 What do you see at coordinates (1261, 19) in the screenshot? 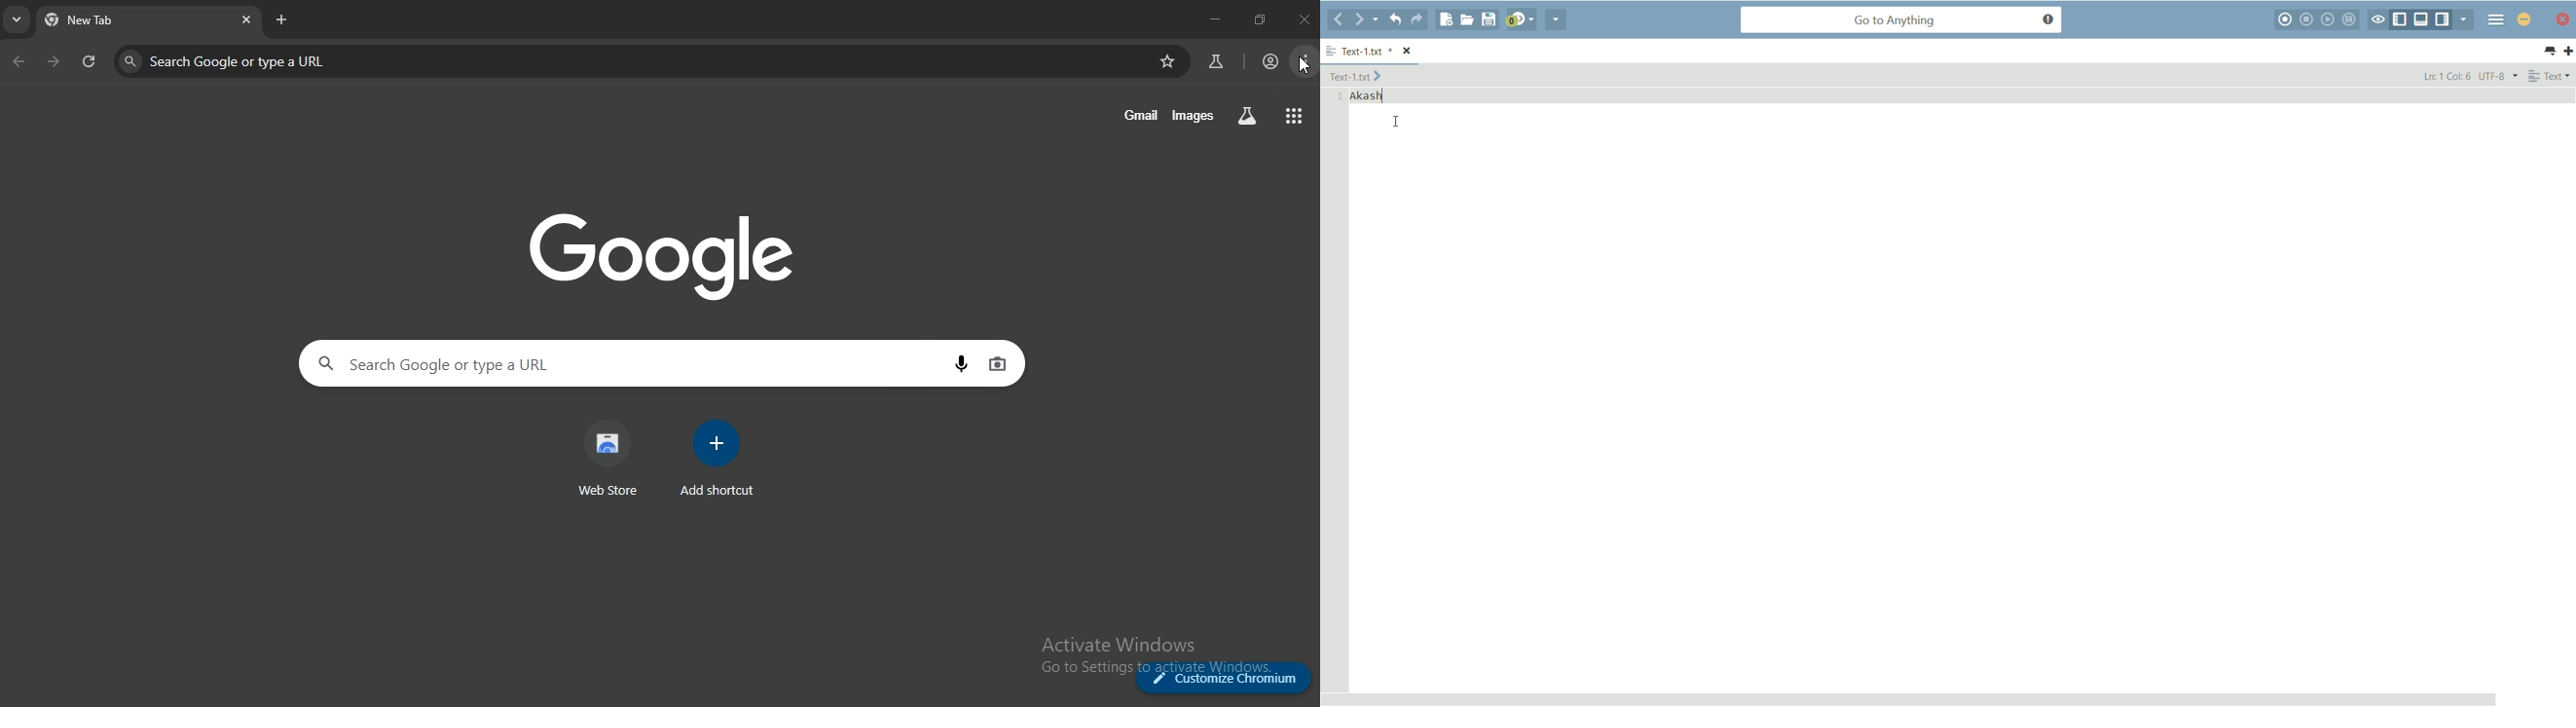
I see `restore windows` at bounding box center [1261, 19].